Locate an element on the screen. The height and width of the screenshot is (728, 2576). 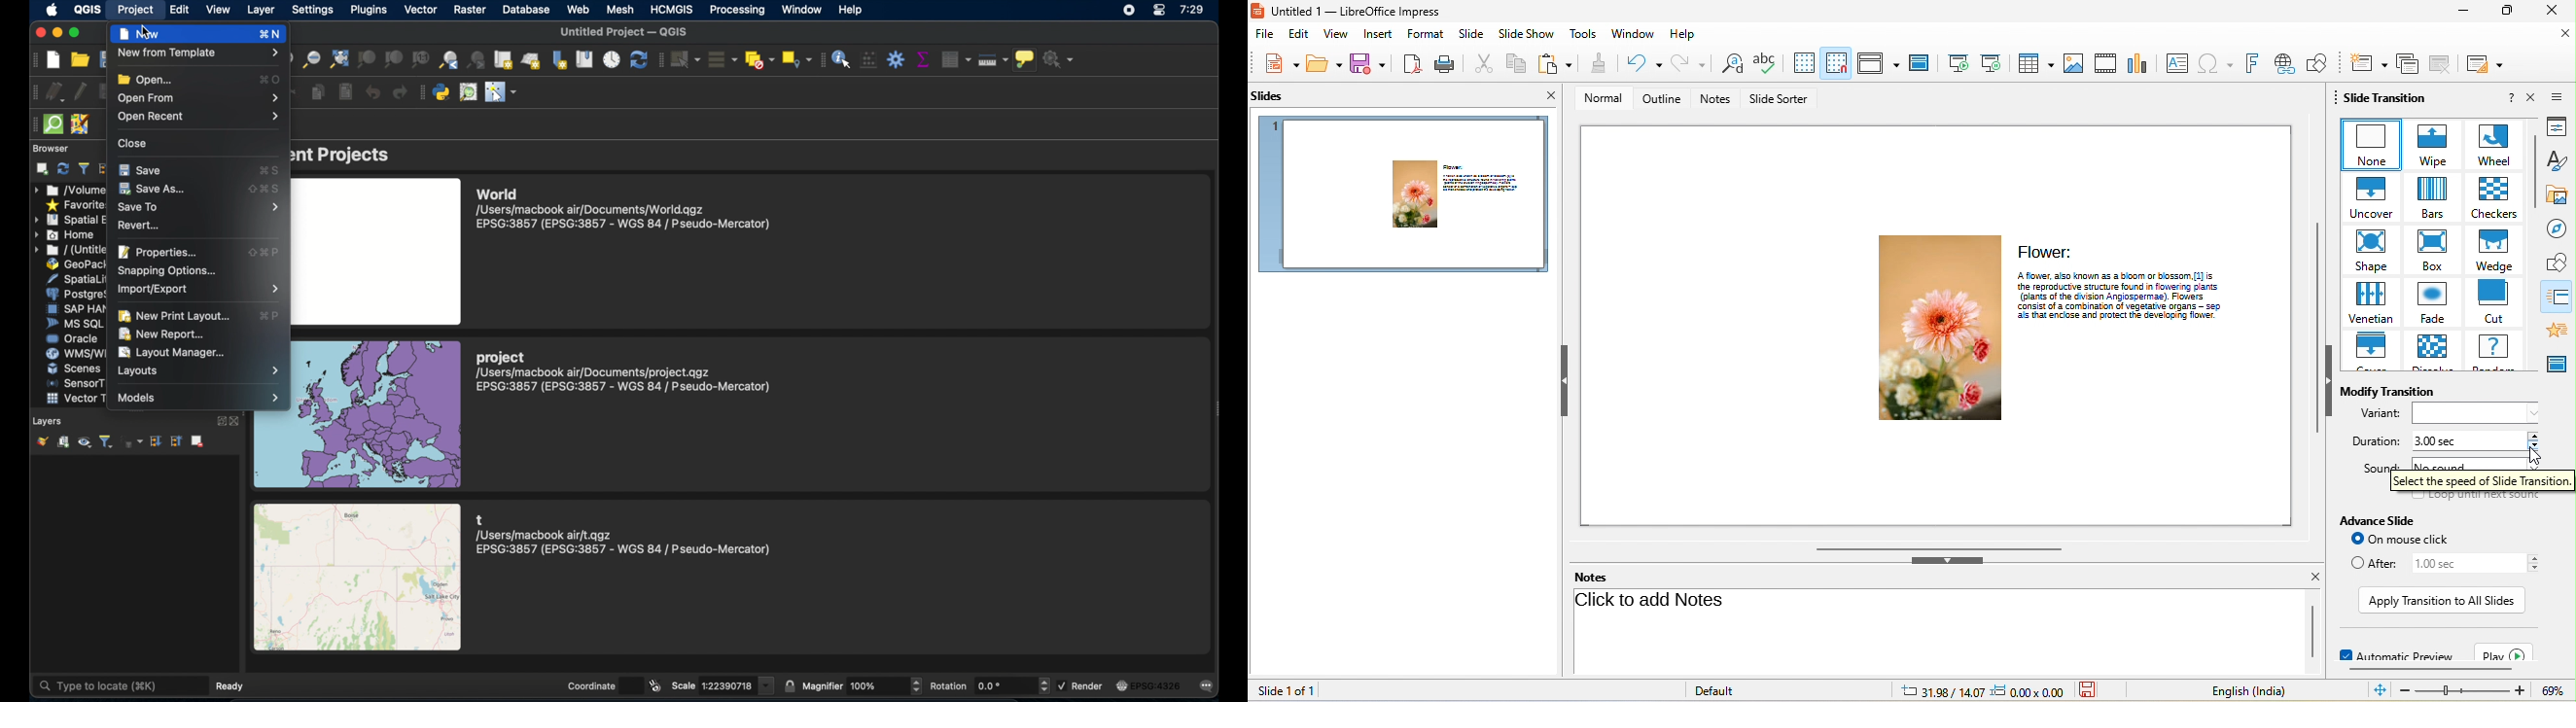
format is located at coordinates (1428, 34).